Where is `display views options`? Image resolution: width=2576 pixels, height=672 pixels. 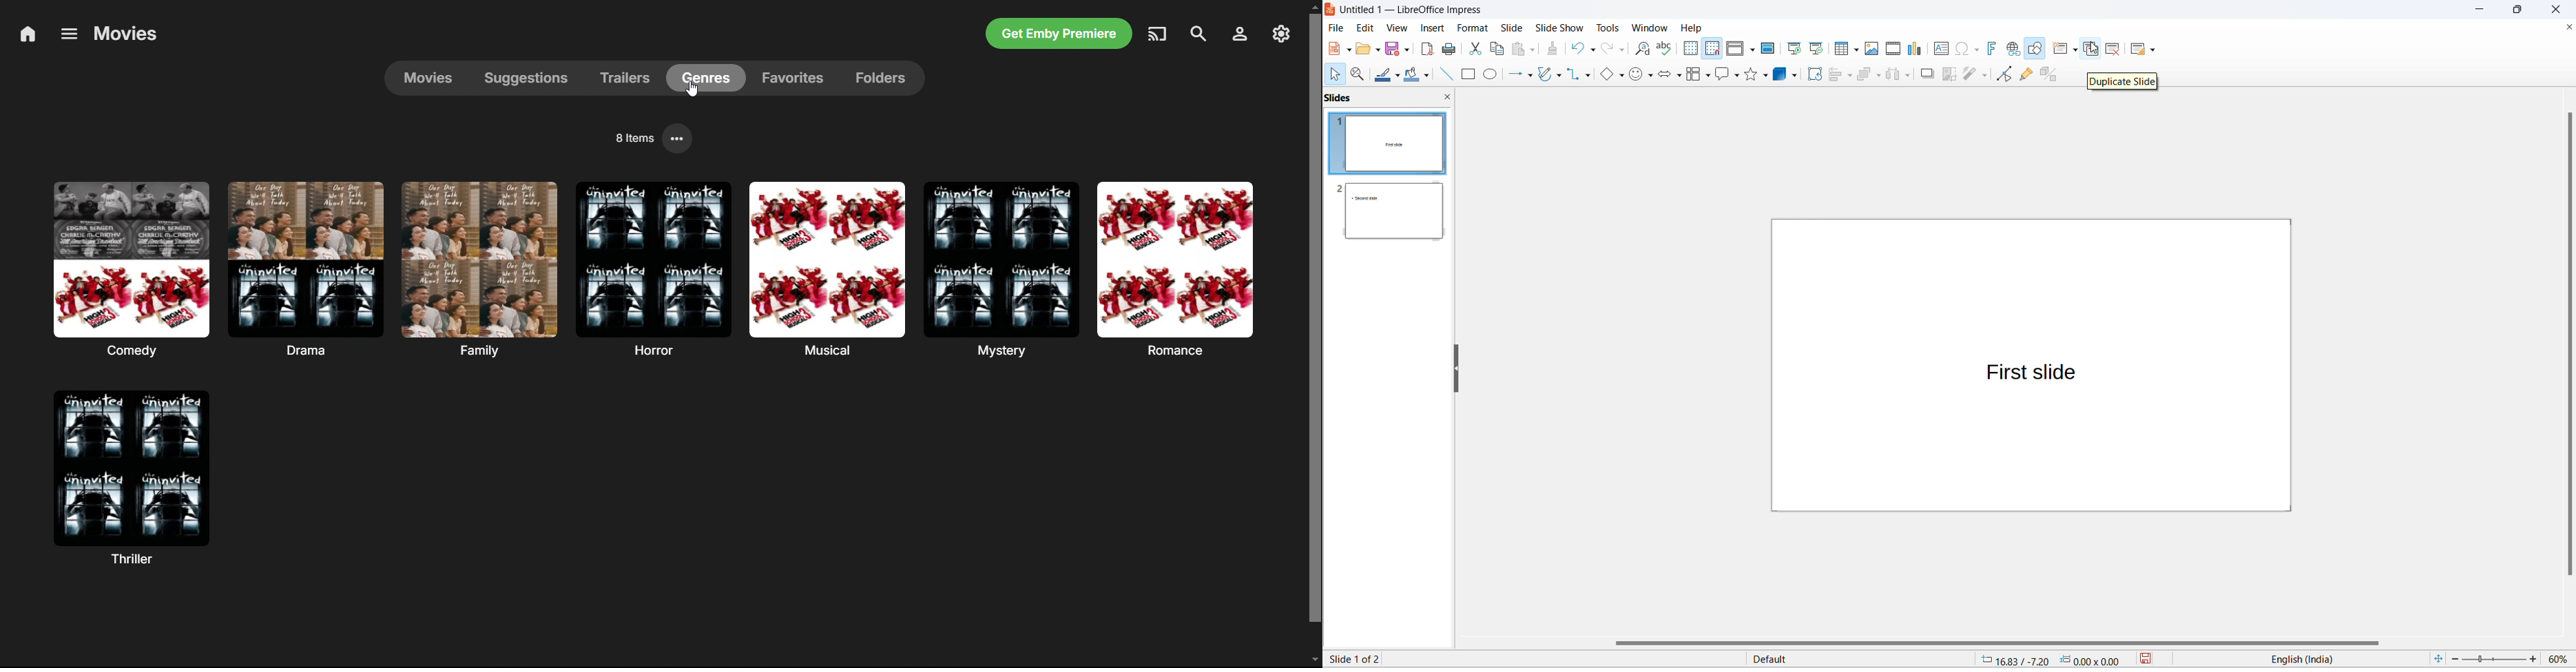
display views options is located at coordinates (1753, 50).